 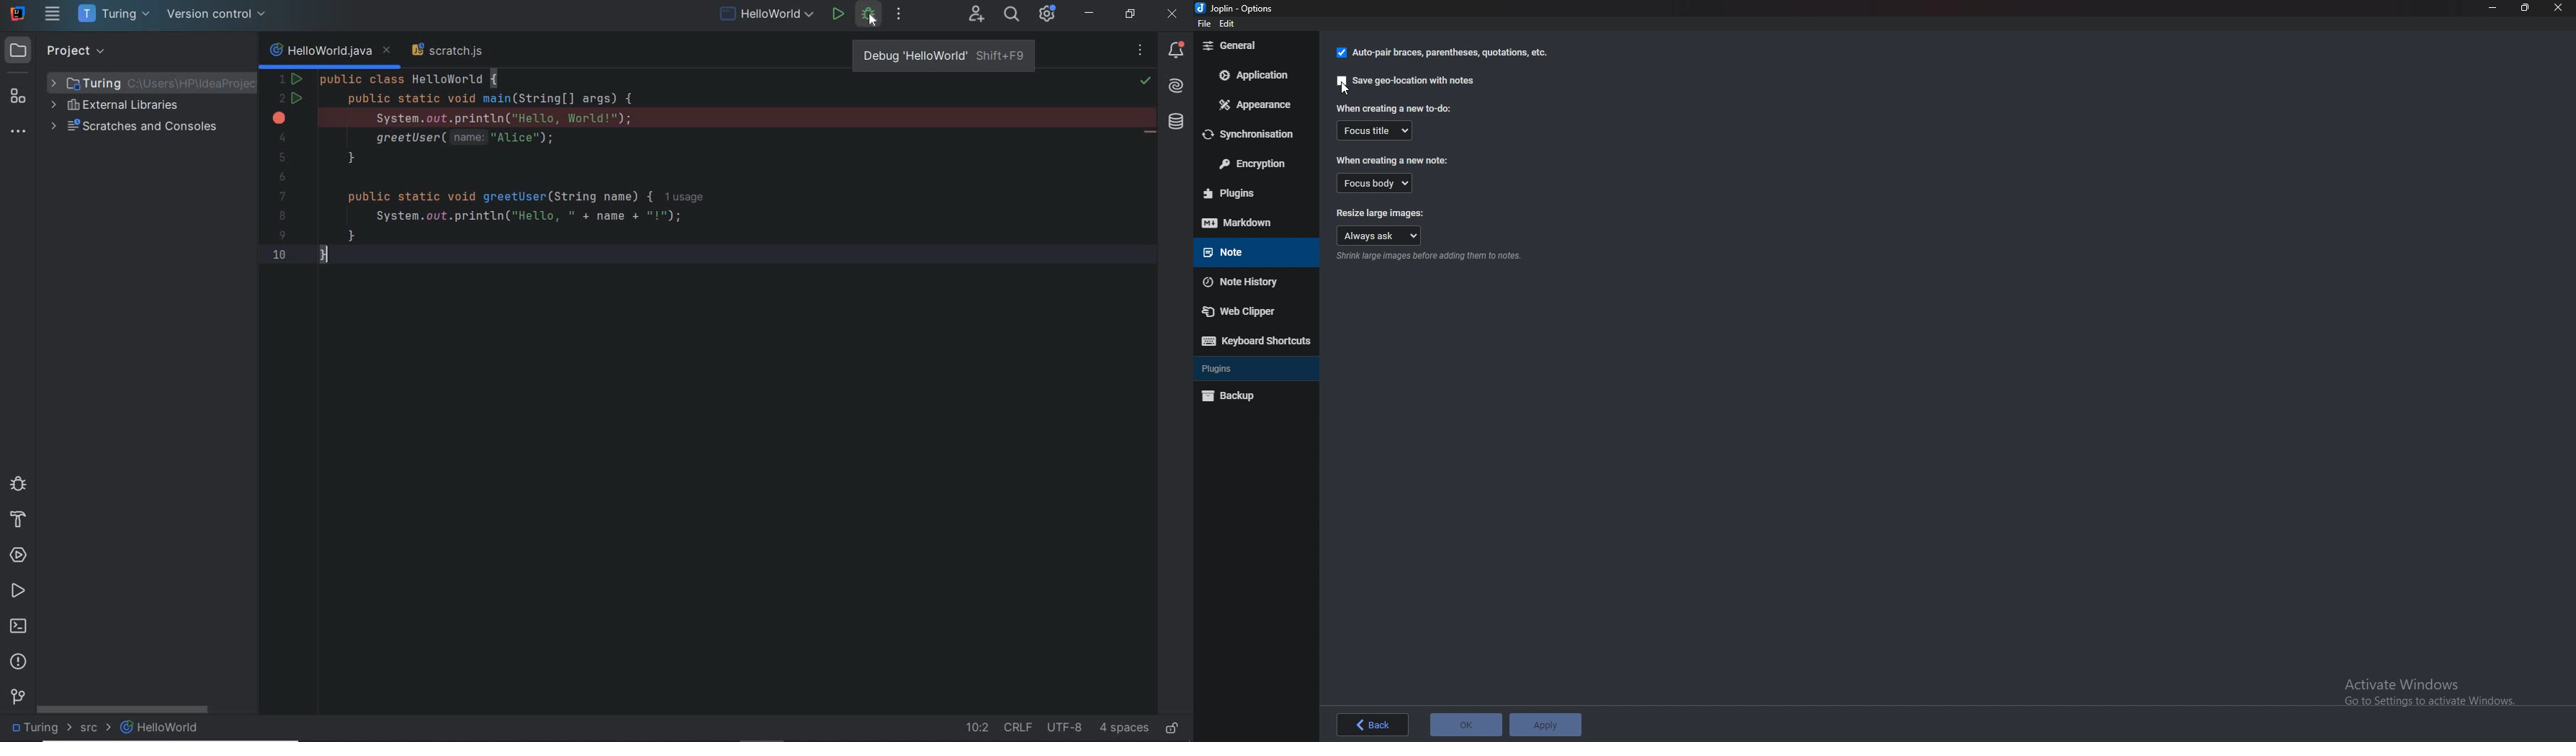 I want to click on Mark down, so click(x=1249, y=223).